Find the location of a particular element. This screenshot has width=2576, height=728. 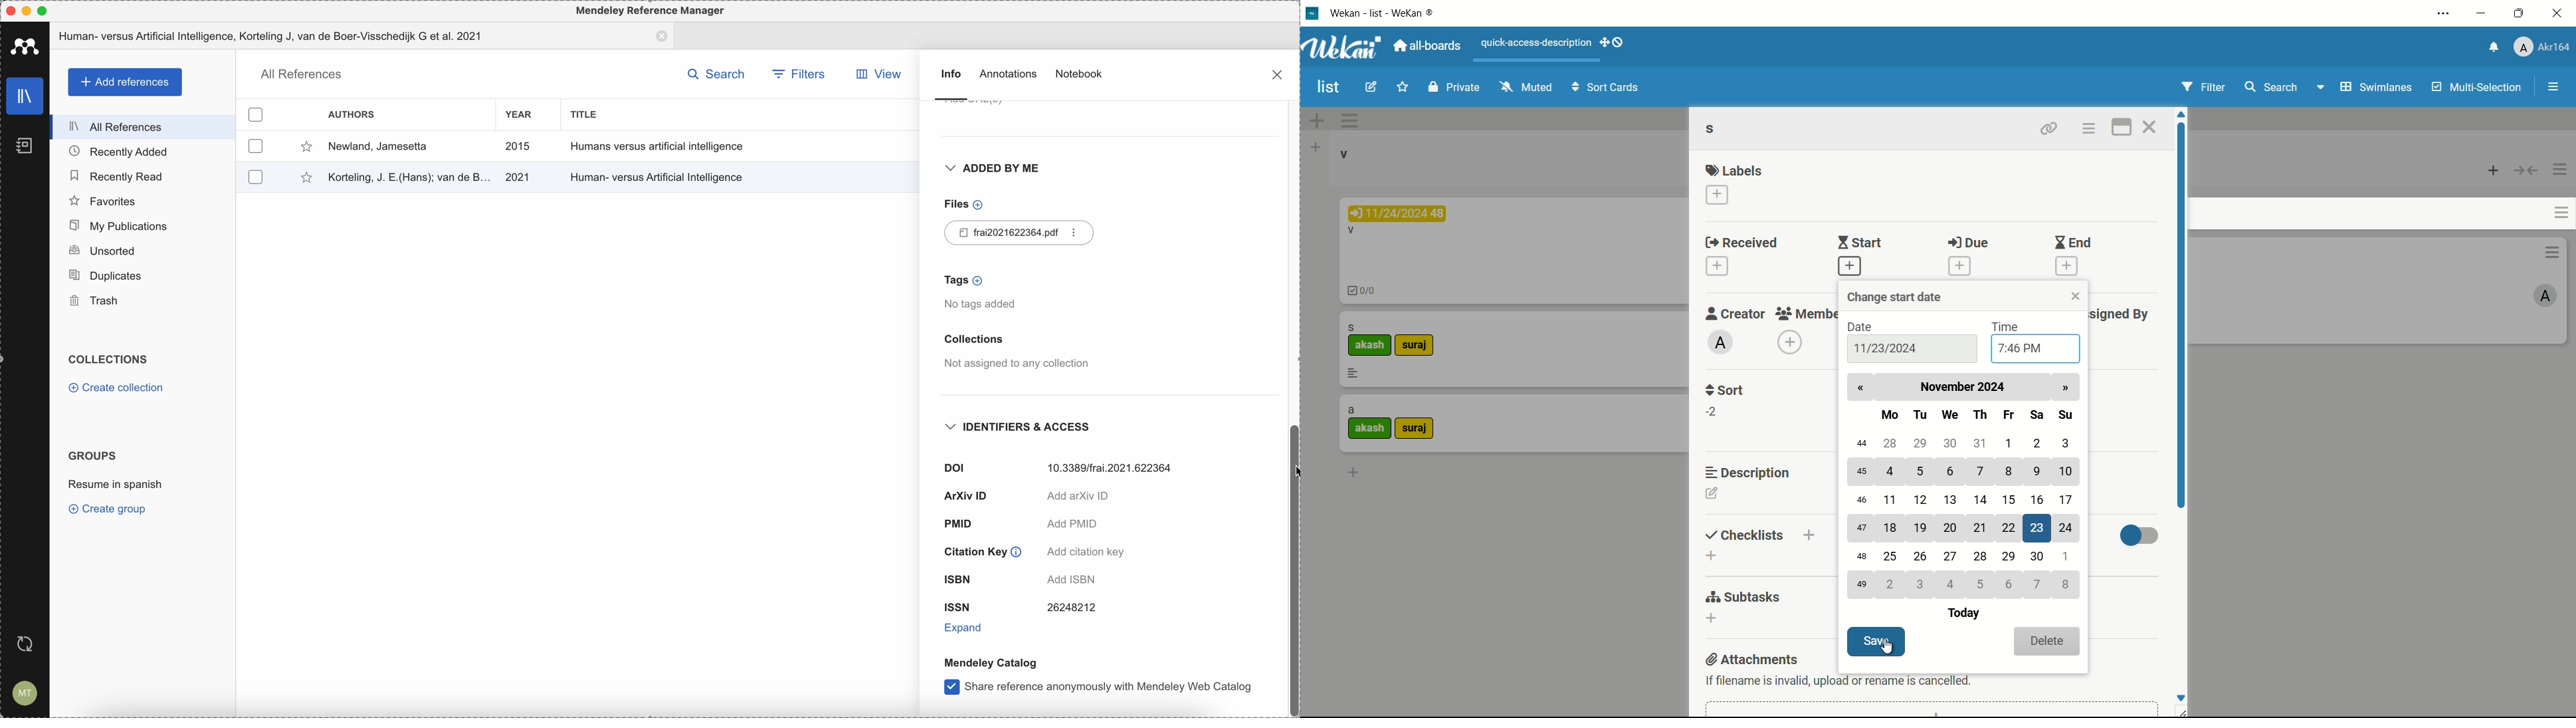

sort is located at coordinates (1725, 390).